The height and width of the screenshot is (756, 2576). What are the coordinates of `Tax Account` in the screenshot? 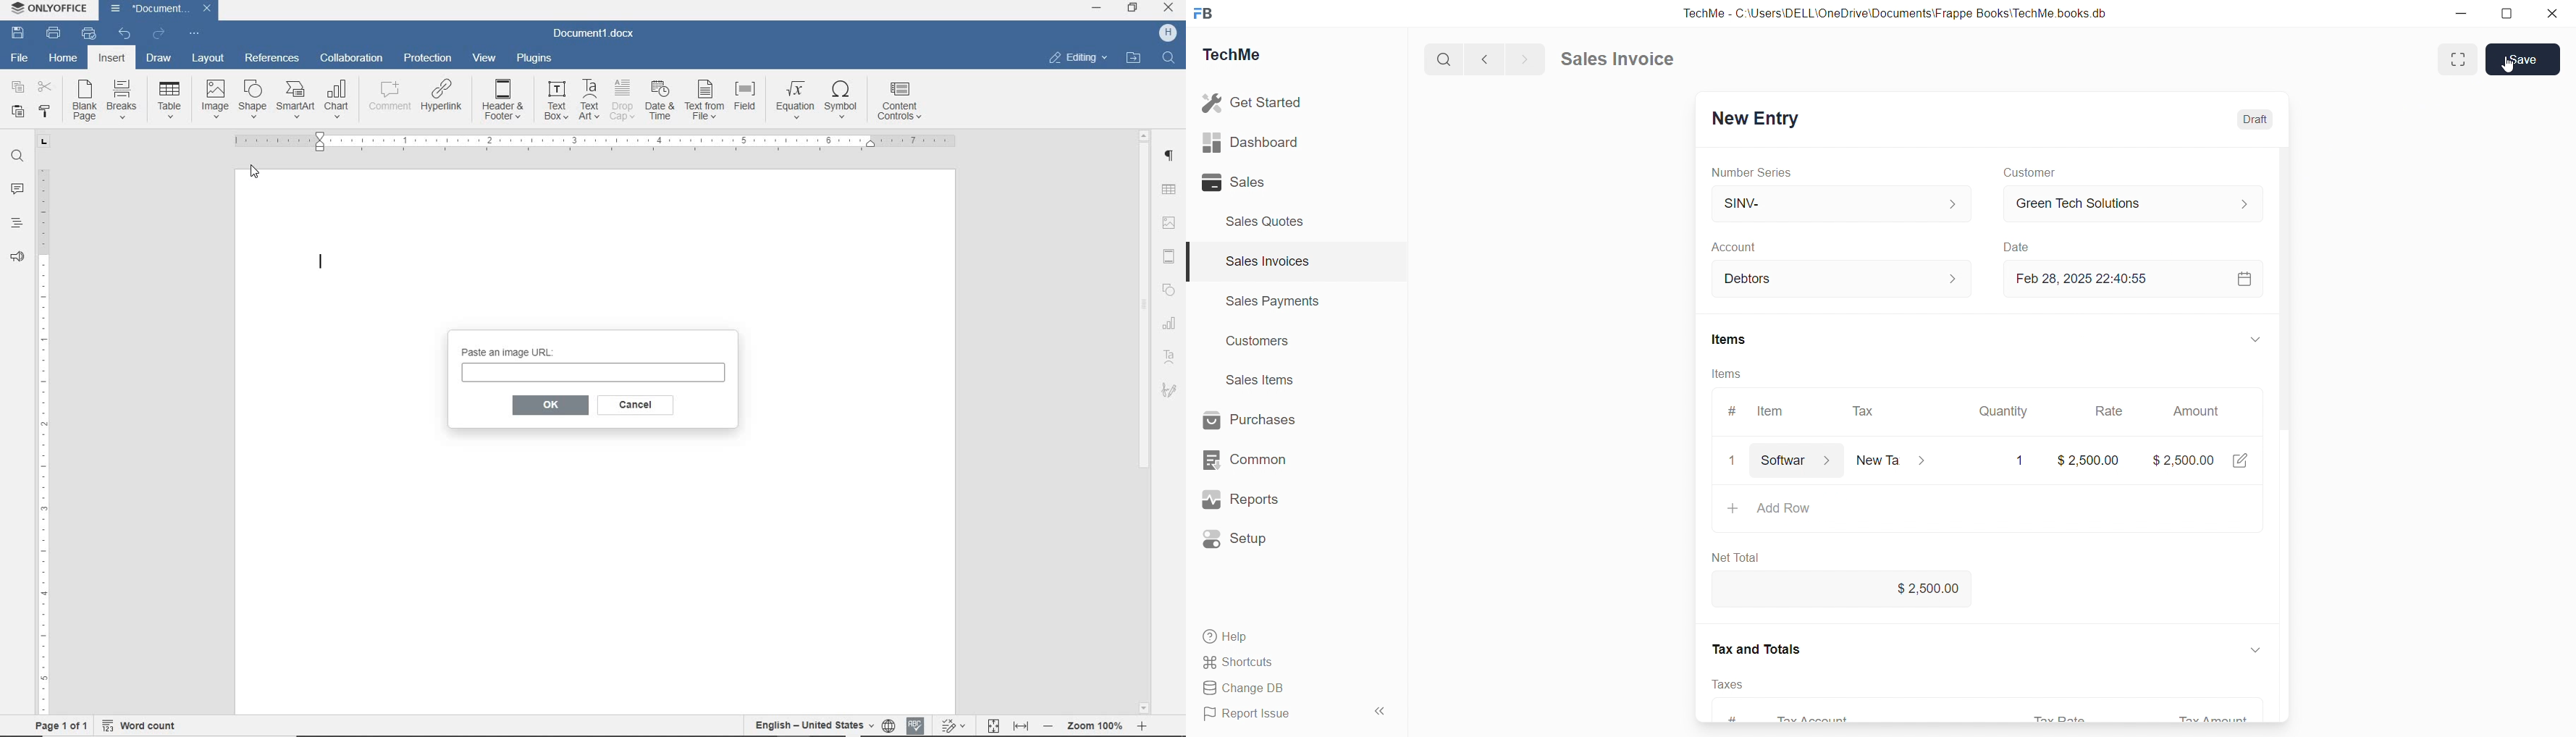 It's located at (1809, 717).